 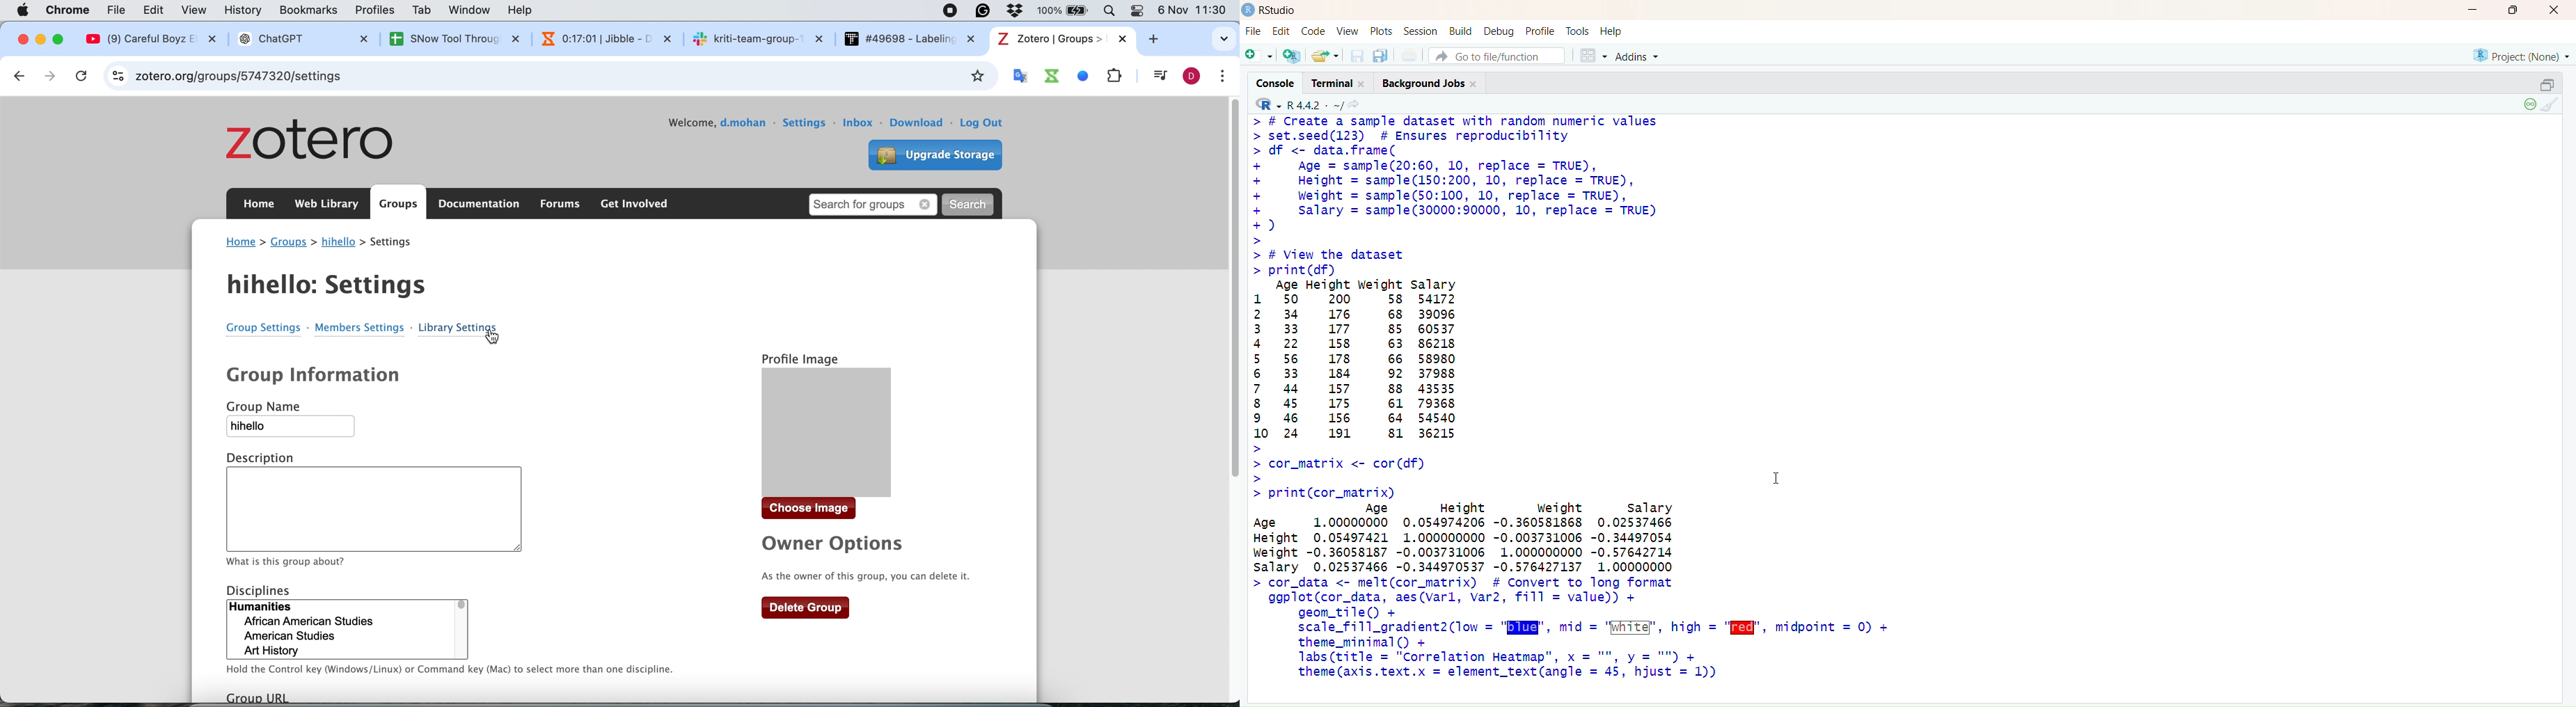 What do you see at coordinates (119, 10) in the screenshot?
I see `file` at bounding box center [119, 10].